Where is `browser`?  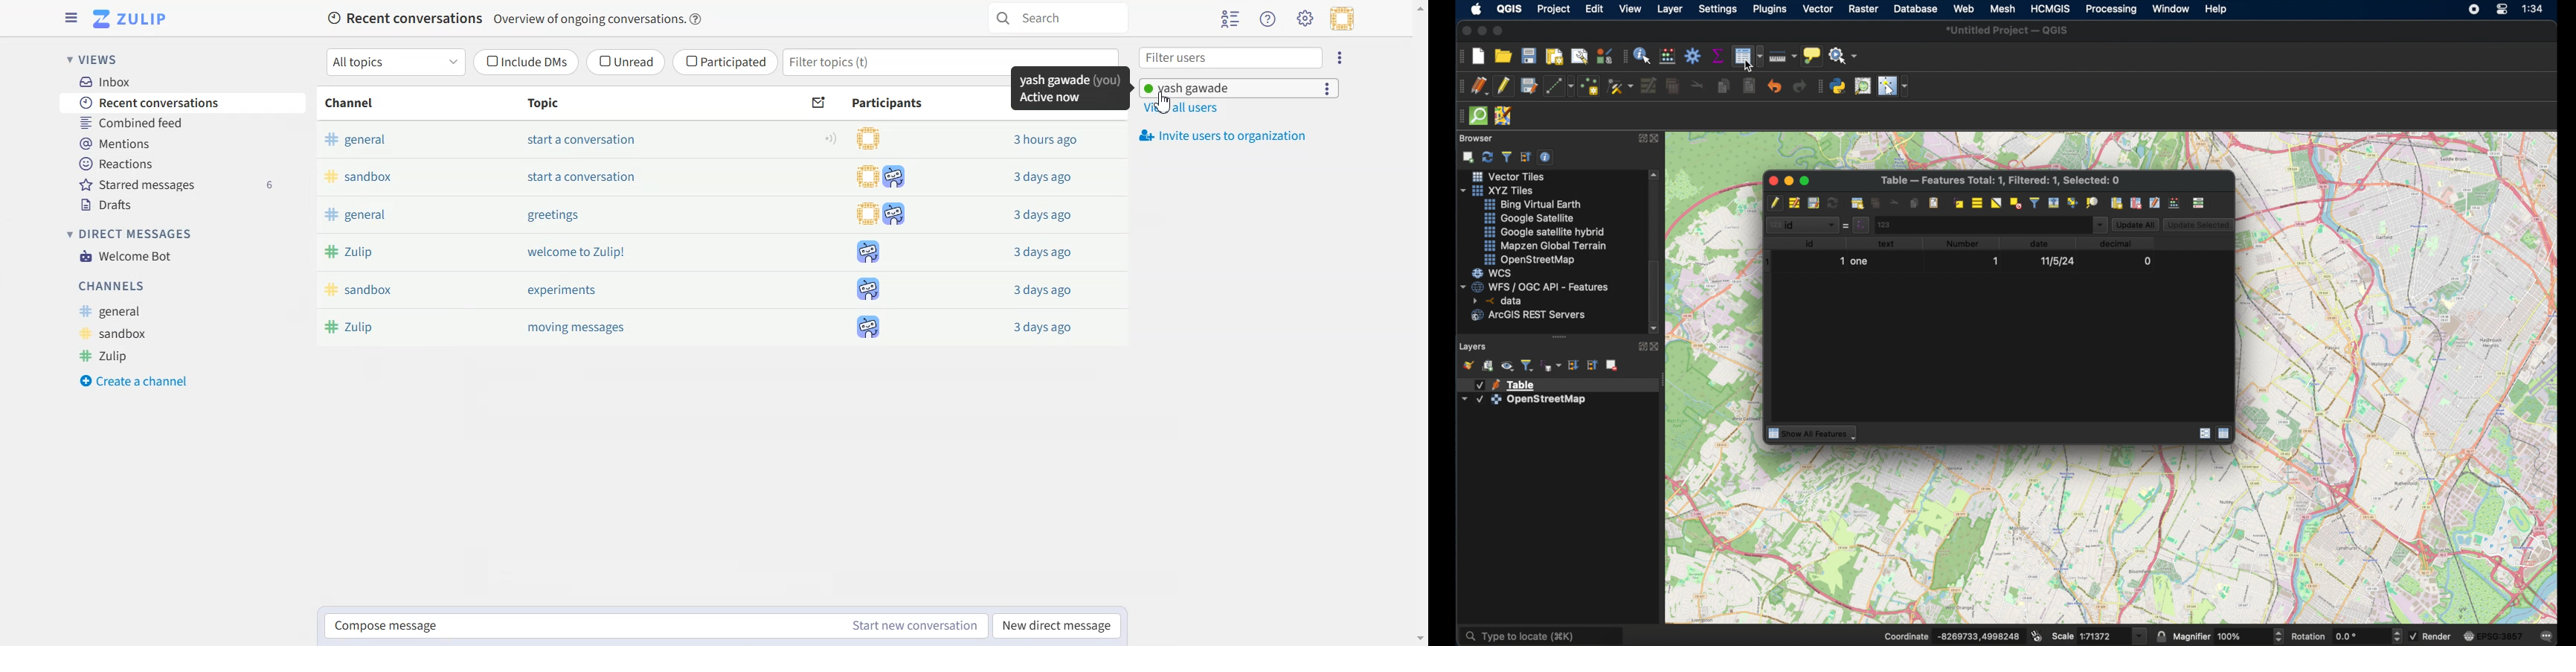
browser is located at coordinates (1477, 138).